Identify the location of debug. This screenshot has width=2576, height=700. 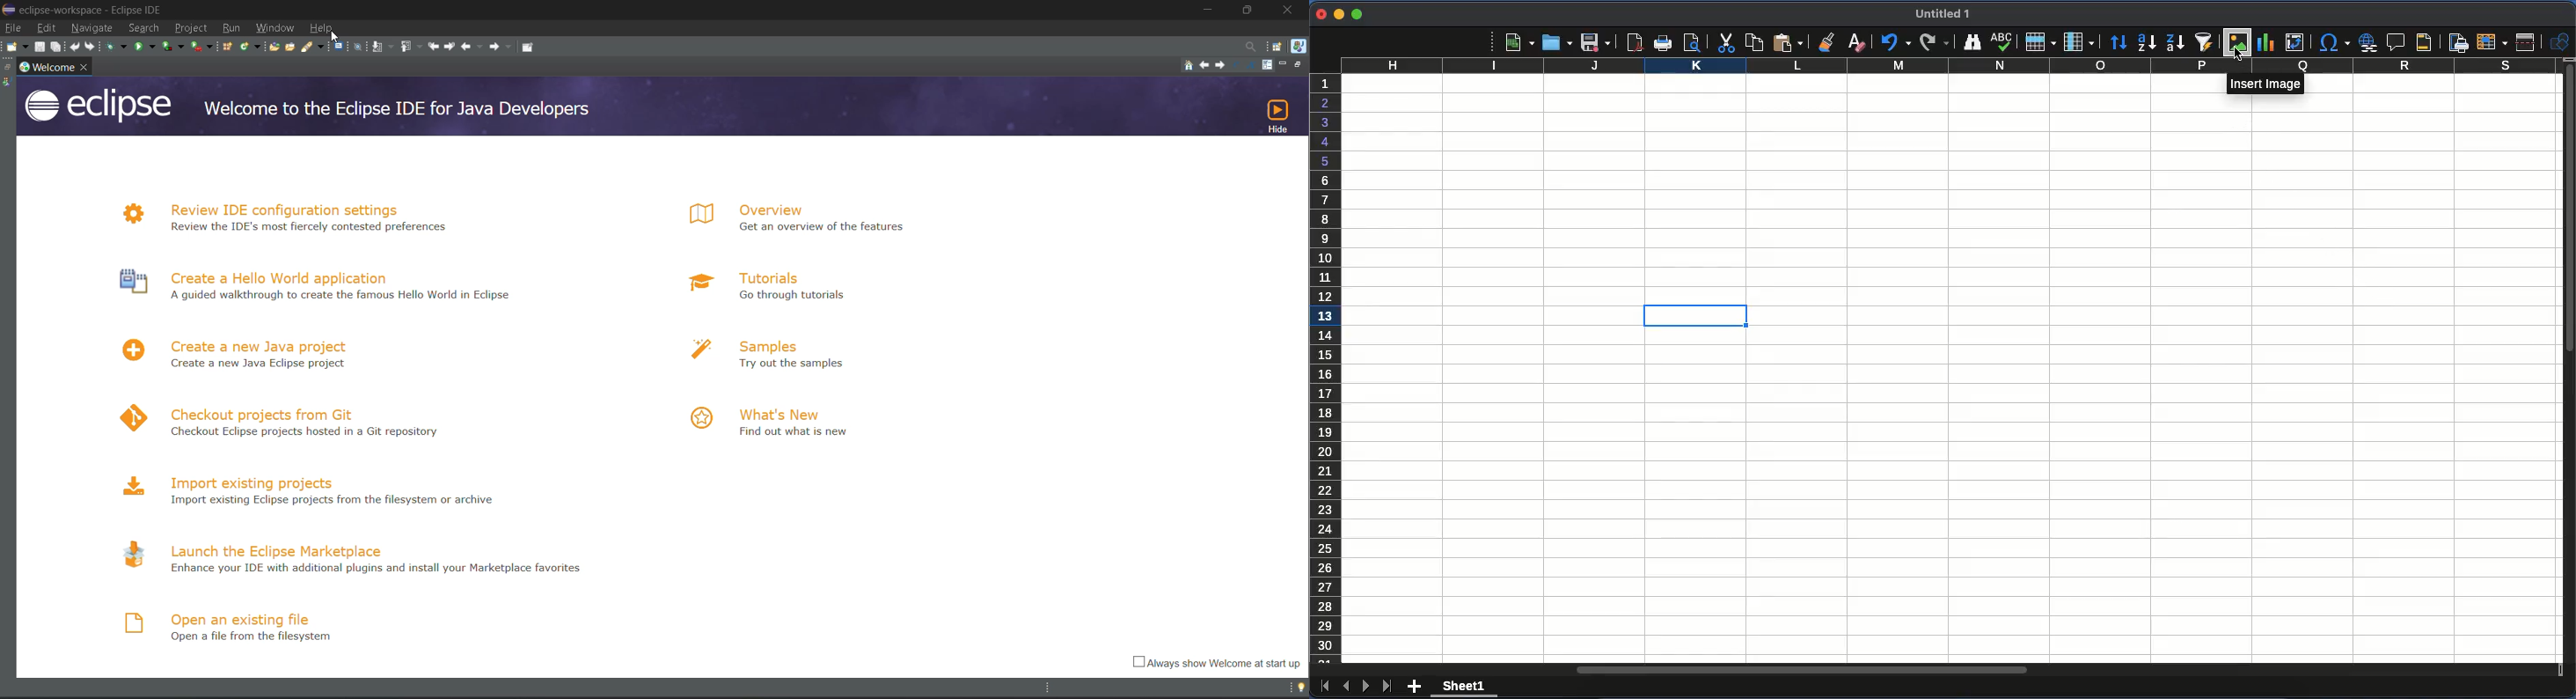
(117, 47).